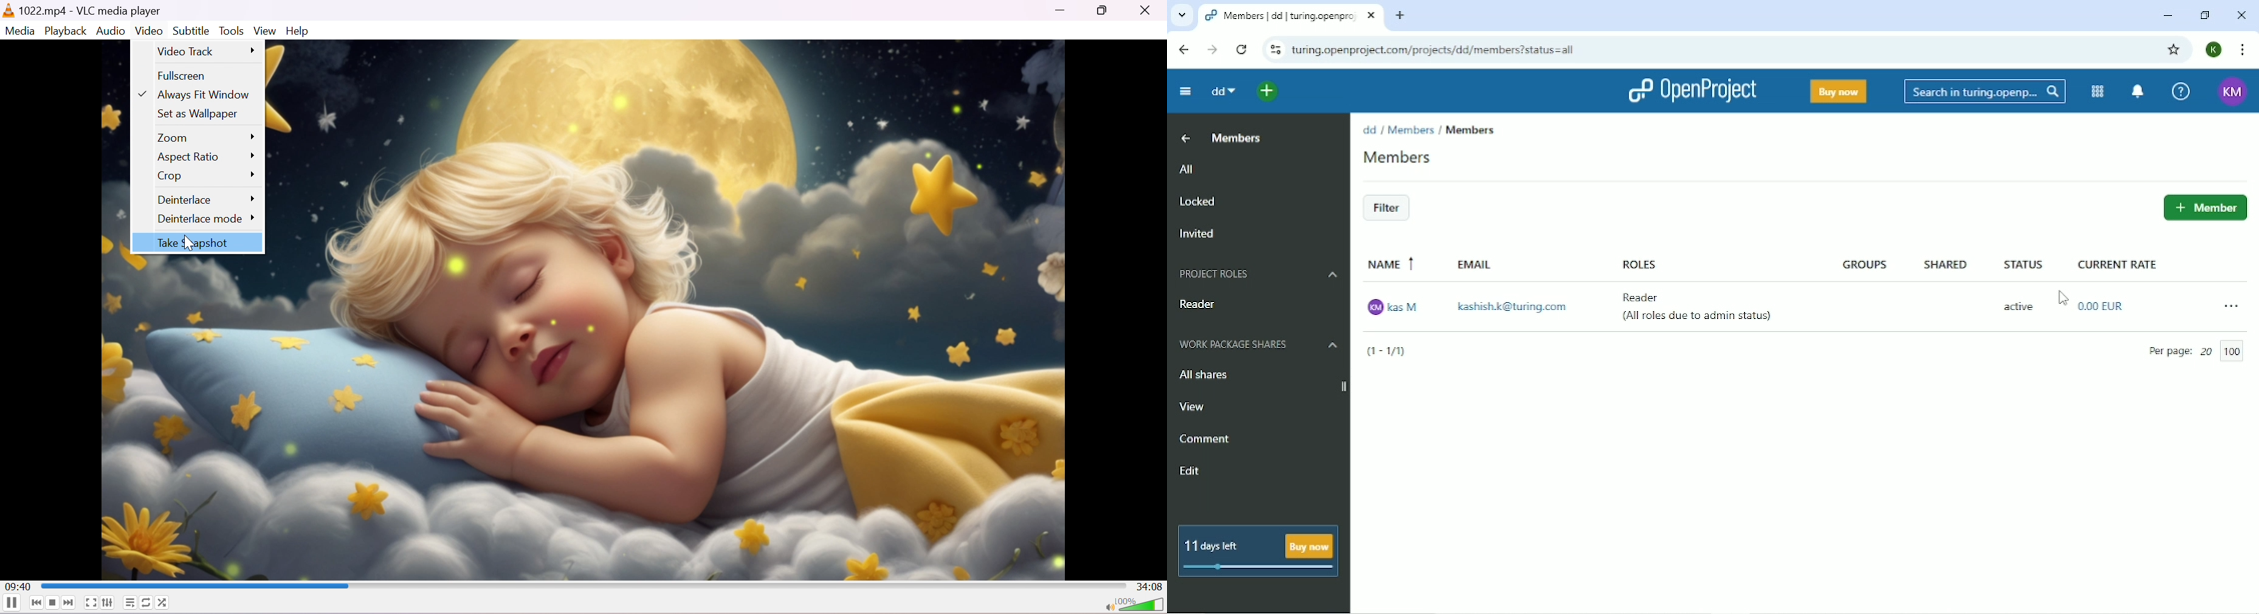 This screenshot has width=2268, height=616. What do you see at coordinates (53, 602) in the screenshot?
I see `Stop playback` at bounding box center [53, 602].